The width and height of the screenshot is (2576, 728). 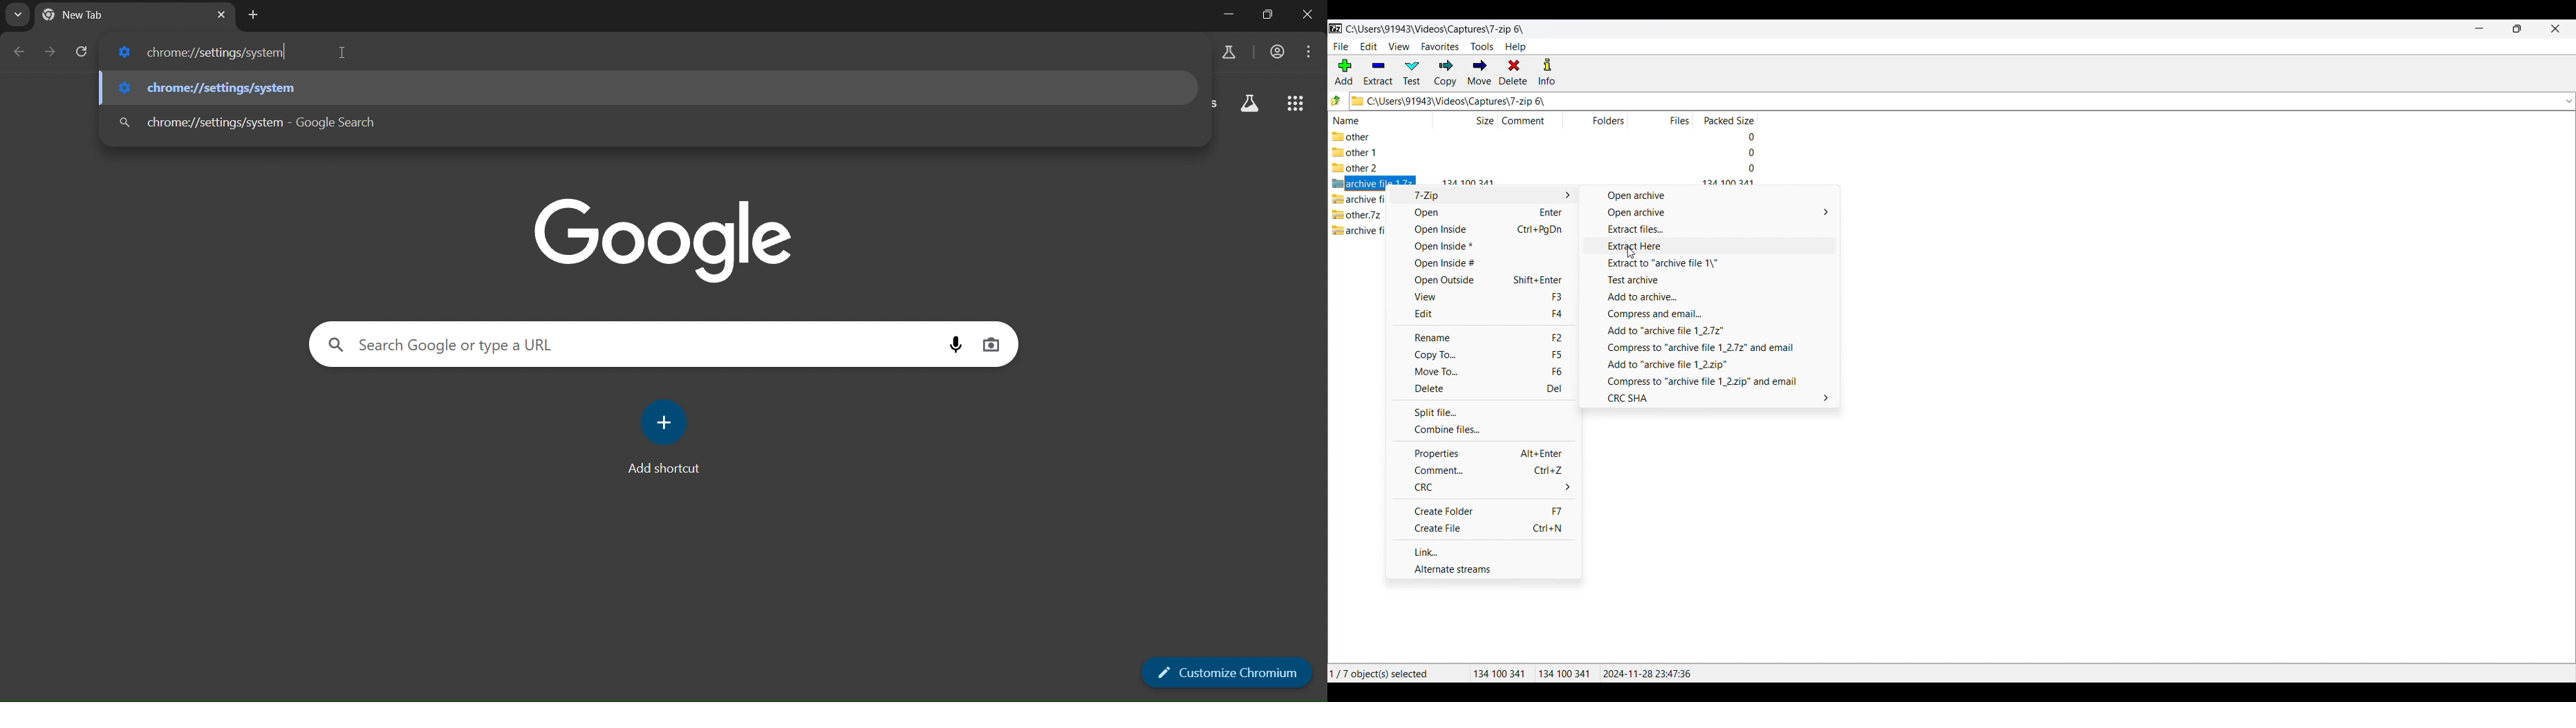 What do you see at coordinates (1482, 337) in the screenshot?
I see `Rename` at bounding box center [1482, 337].